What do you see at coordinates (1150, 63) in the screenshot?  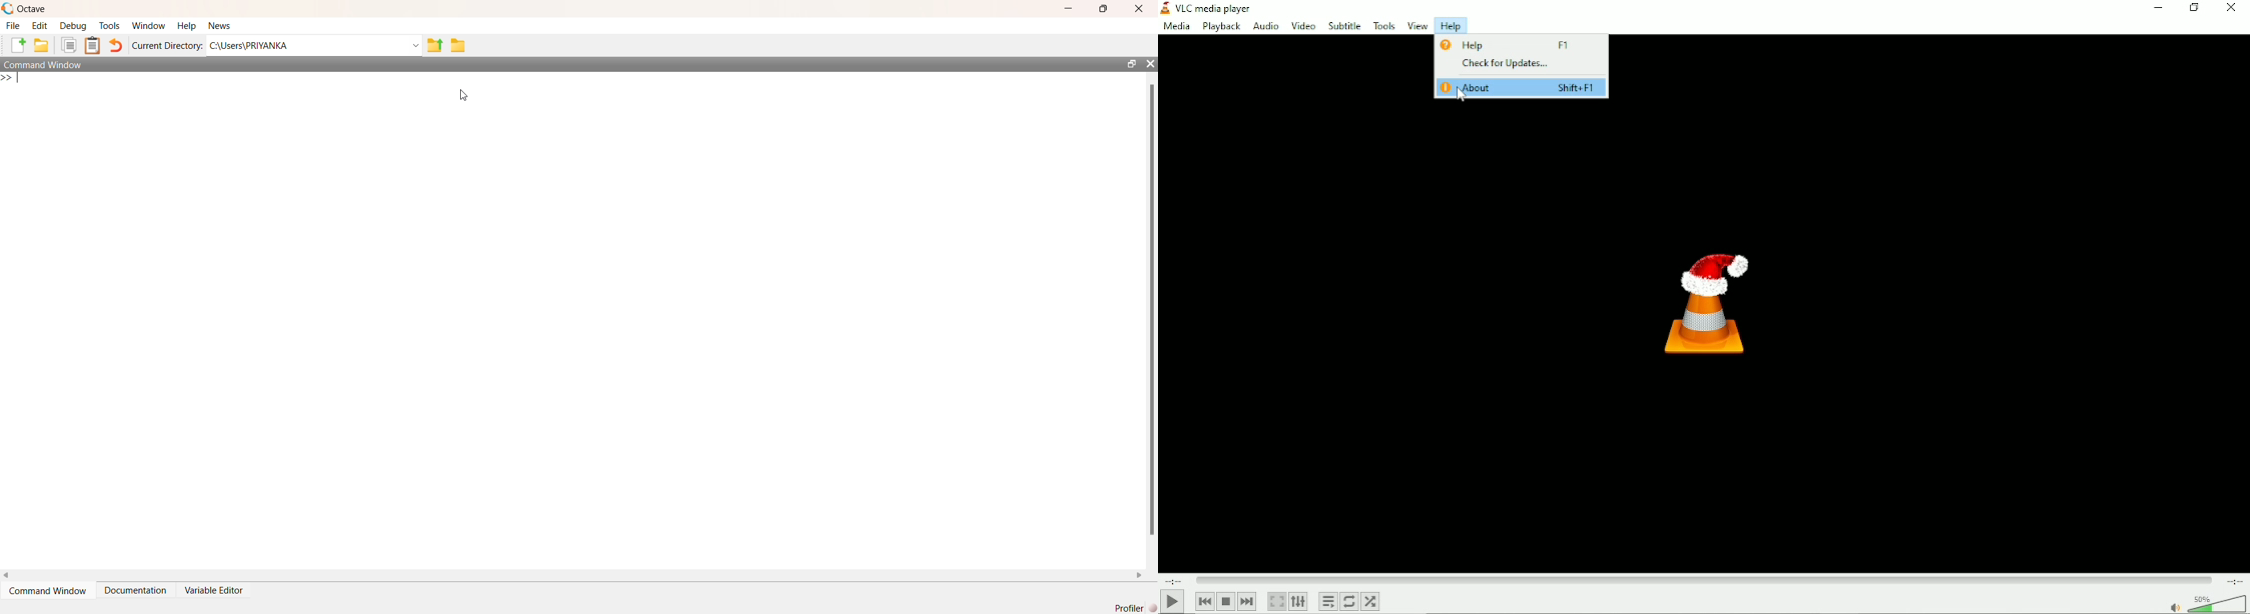 I see `close` at bounding box center [1150, 63].